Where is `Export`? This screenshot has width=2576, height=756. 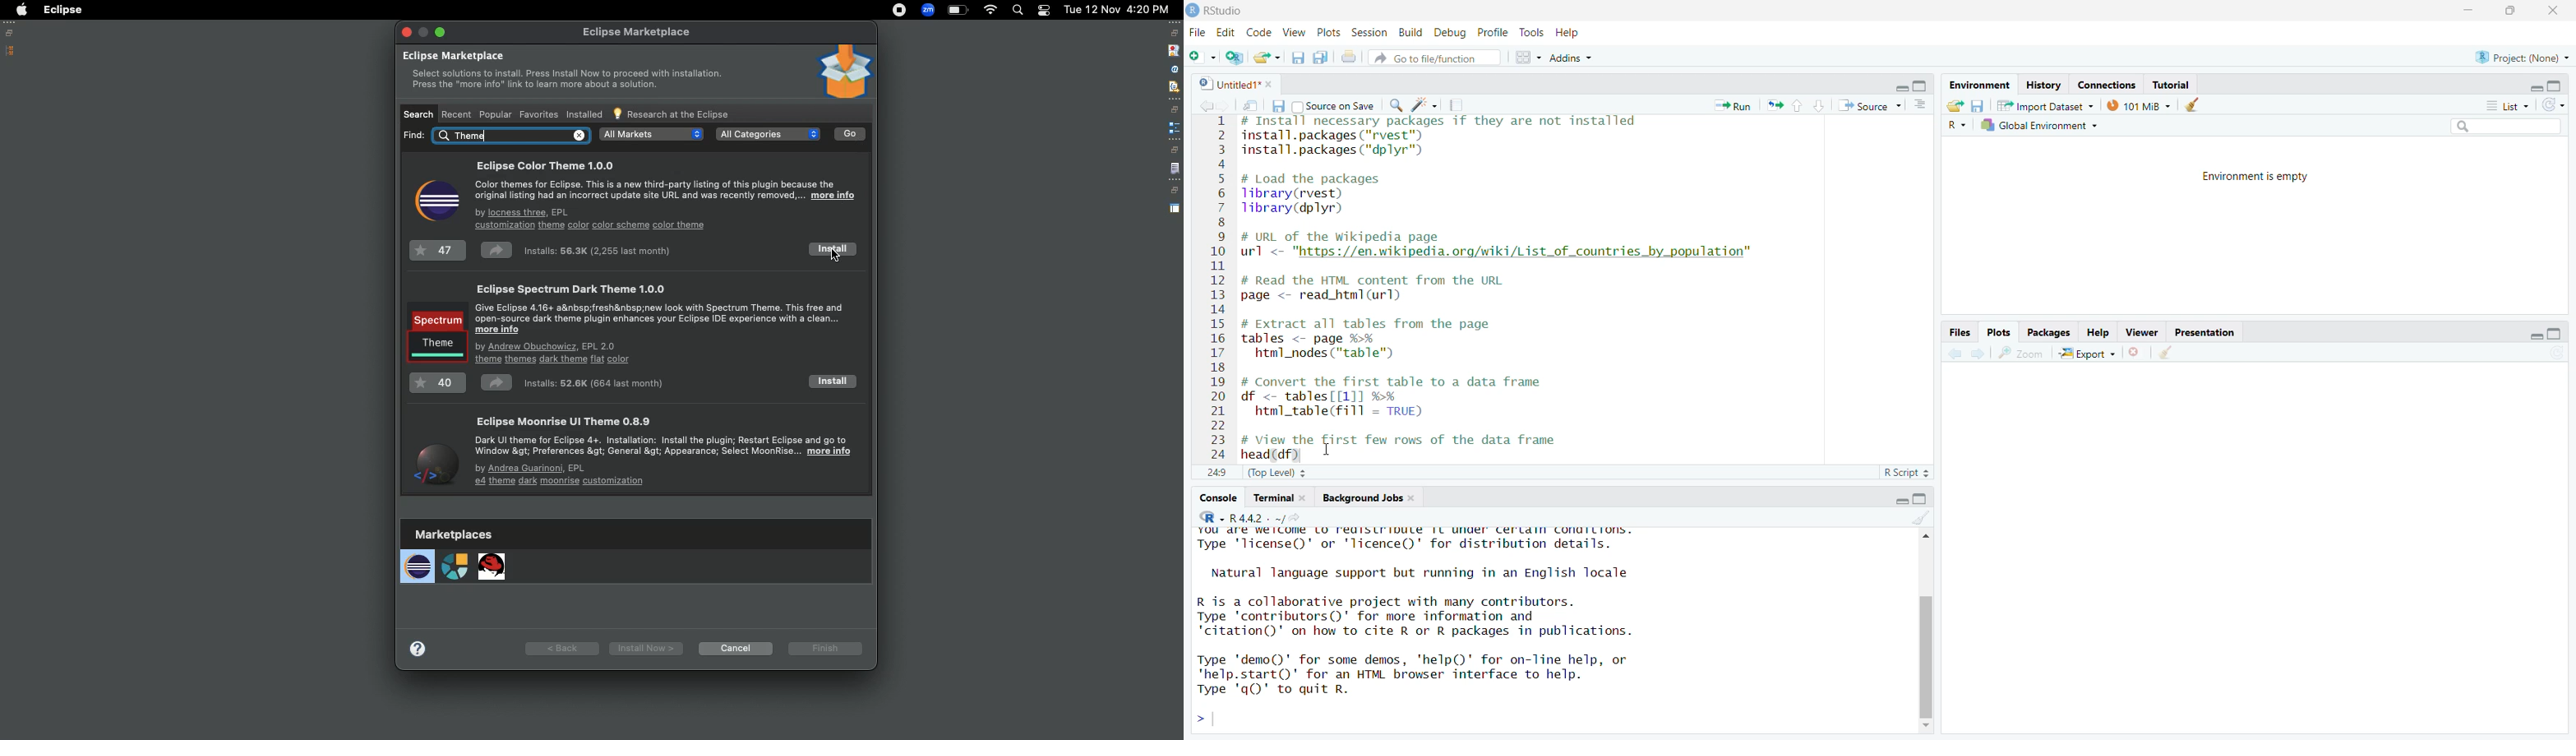
Export is located at coordinates (2088, 353).